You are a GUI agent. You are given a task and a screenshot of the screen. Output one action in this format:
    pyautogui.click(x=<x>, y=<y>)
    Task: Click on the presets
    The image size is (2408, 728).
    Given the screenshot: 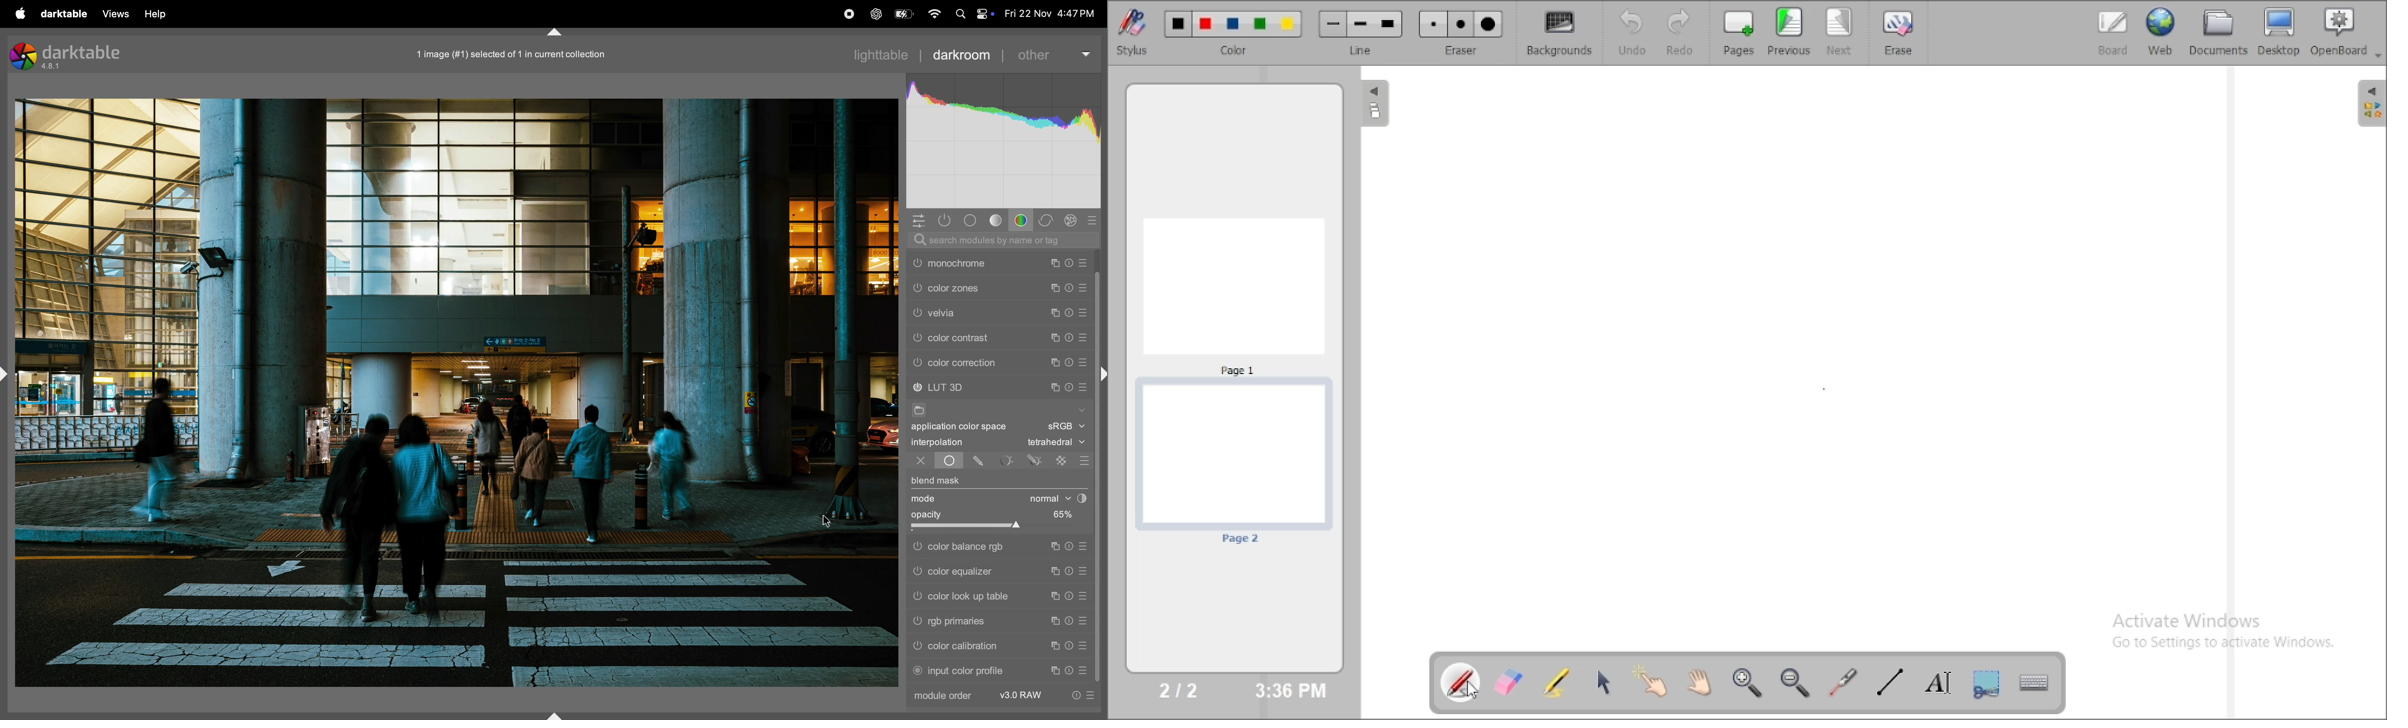 What is the action you would take?
    pyautogui.click(x=1083, y=596)
    